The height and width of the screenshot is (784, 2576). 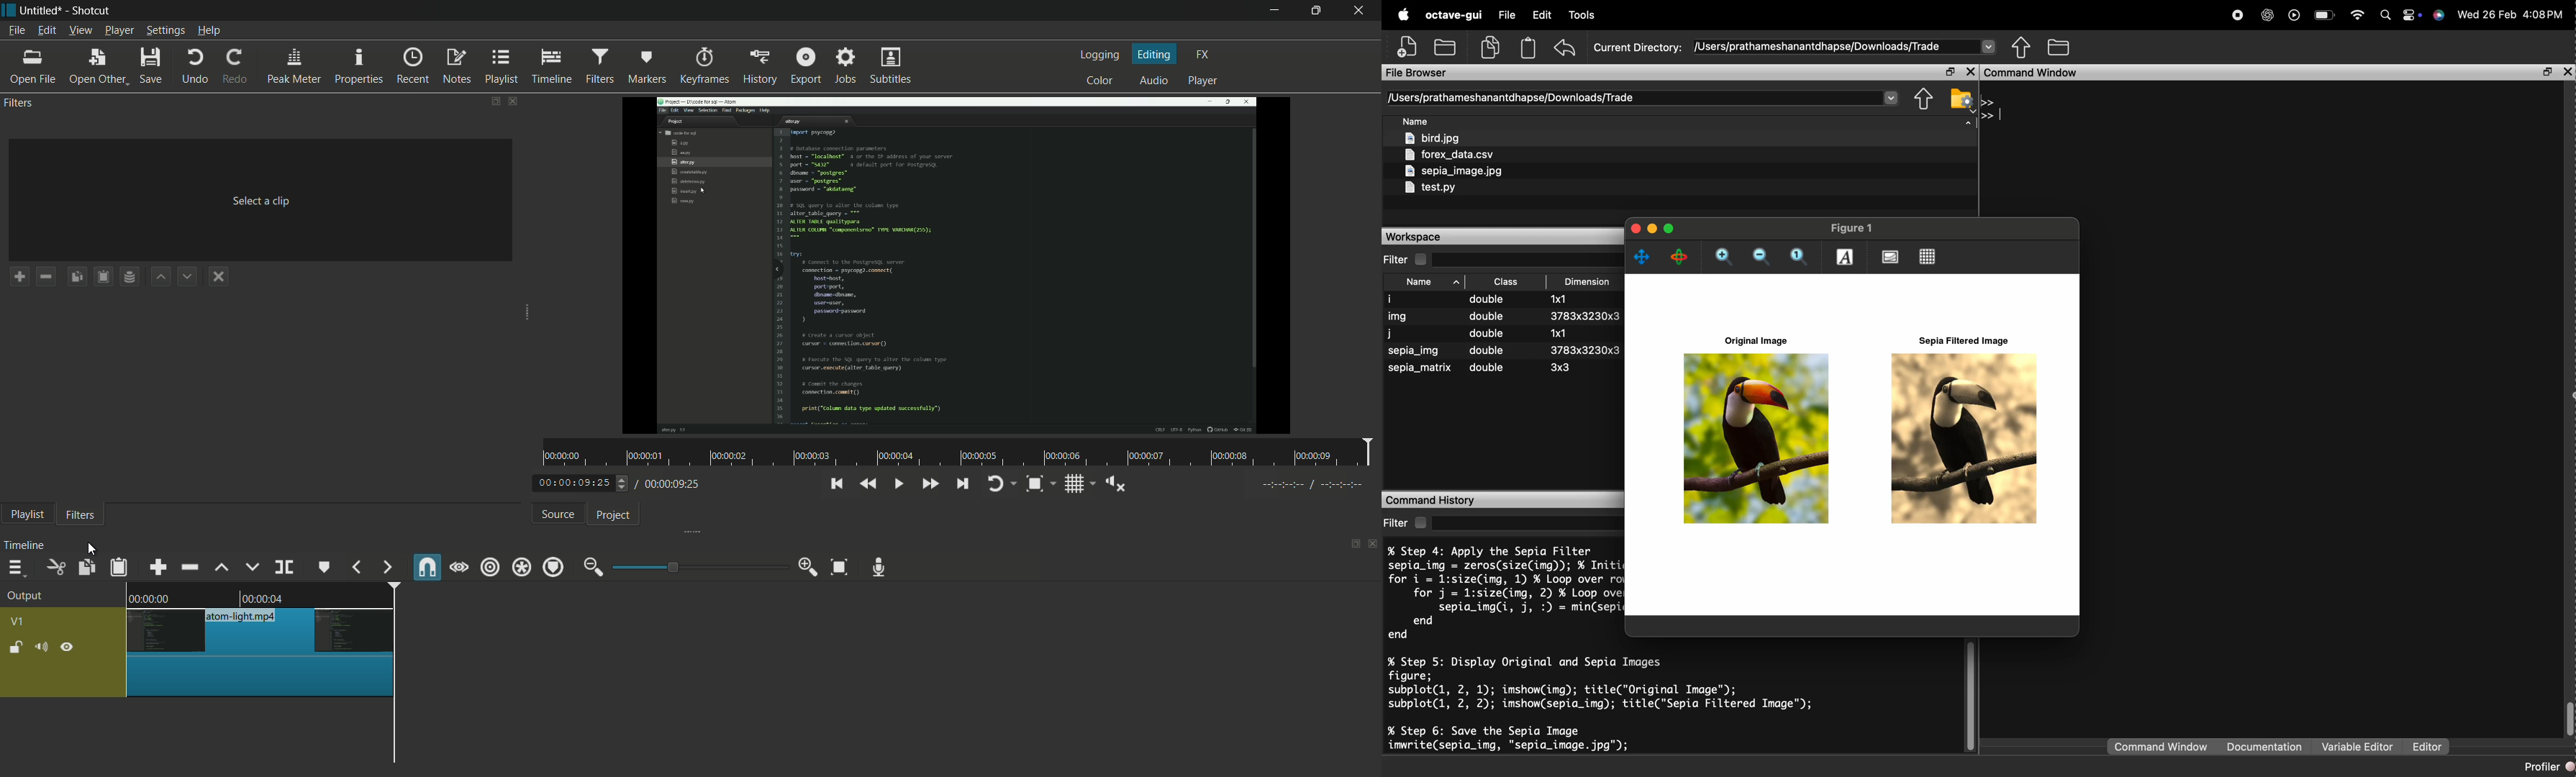 I want to click on search, so click(x=2387, y=15).